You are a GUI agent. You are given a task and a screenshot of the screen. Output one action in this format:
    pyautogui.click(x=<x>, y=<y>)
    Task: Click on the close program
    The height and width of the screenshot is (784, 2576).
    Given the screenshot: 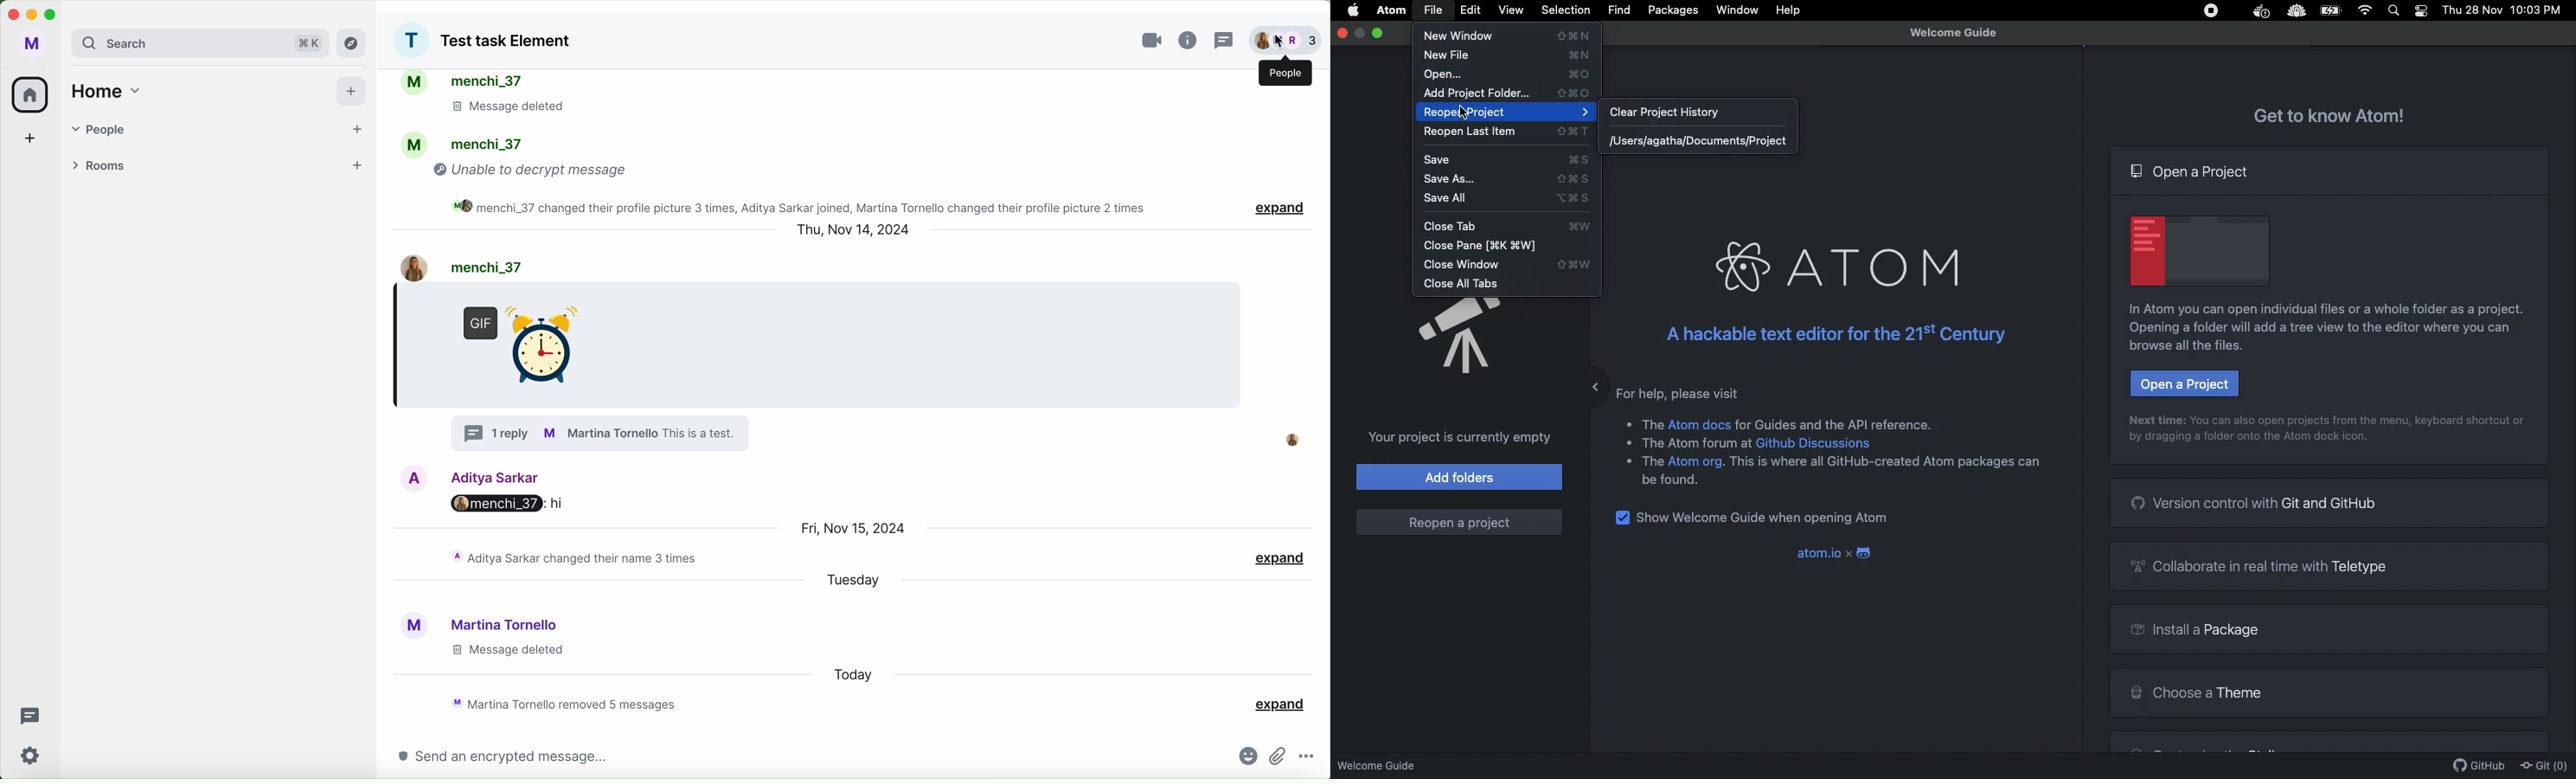 What is the action you would take?
    pyautogui.click(x=12, y=14)
    